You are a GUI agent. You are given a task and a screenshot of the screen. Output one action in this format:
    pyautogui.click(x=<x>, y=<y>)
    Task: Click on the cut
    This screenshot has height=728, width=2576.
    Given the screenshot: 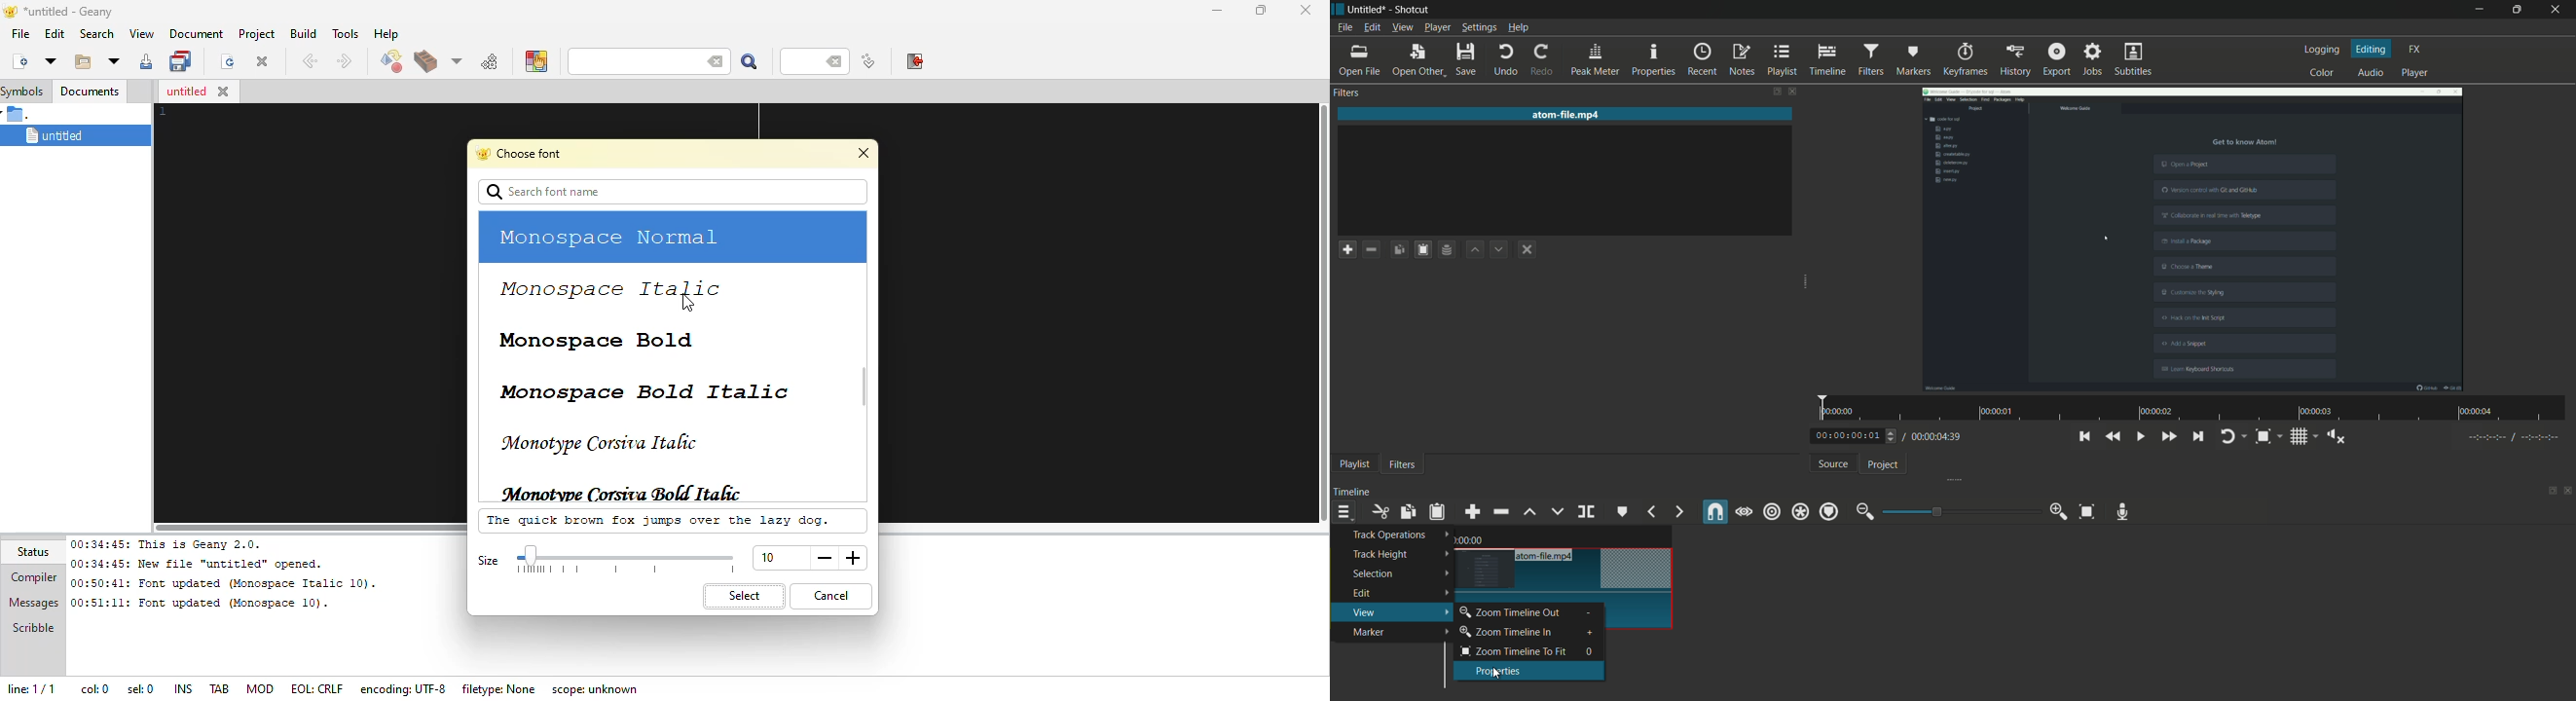 What is the action you would take?
    pyautogui.click(x=1380, y=512)
    